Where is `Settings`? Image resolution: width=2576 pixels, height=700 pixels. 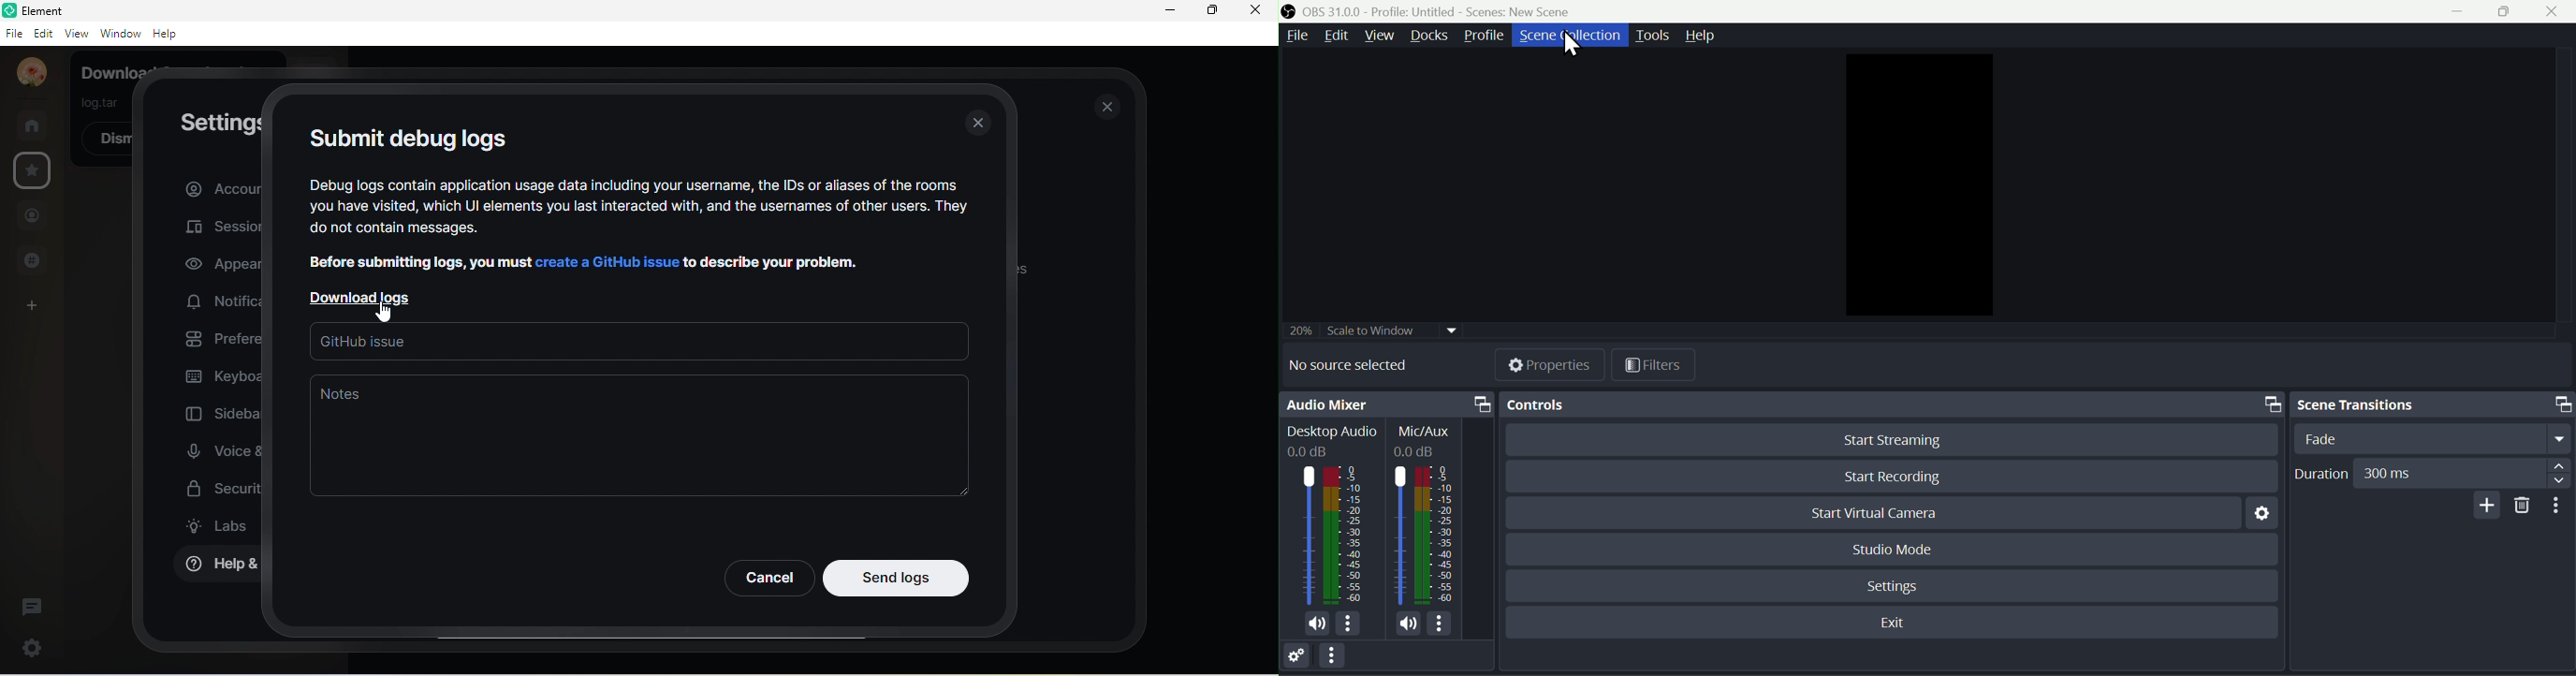
Settings is located at coordinates (2258, 517).